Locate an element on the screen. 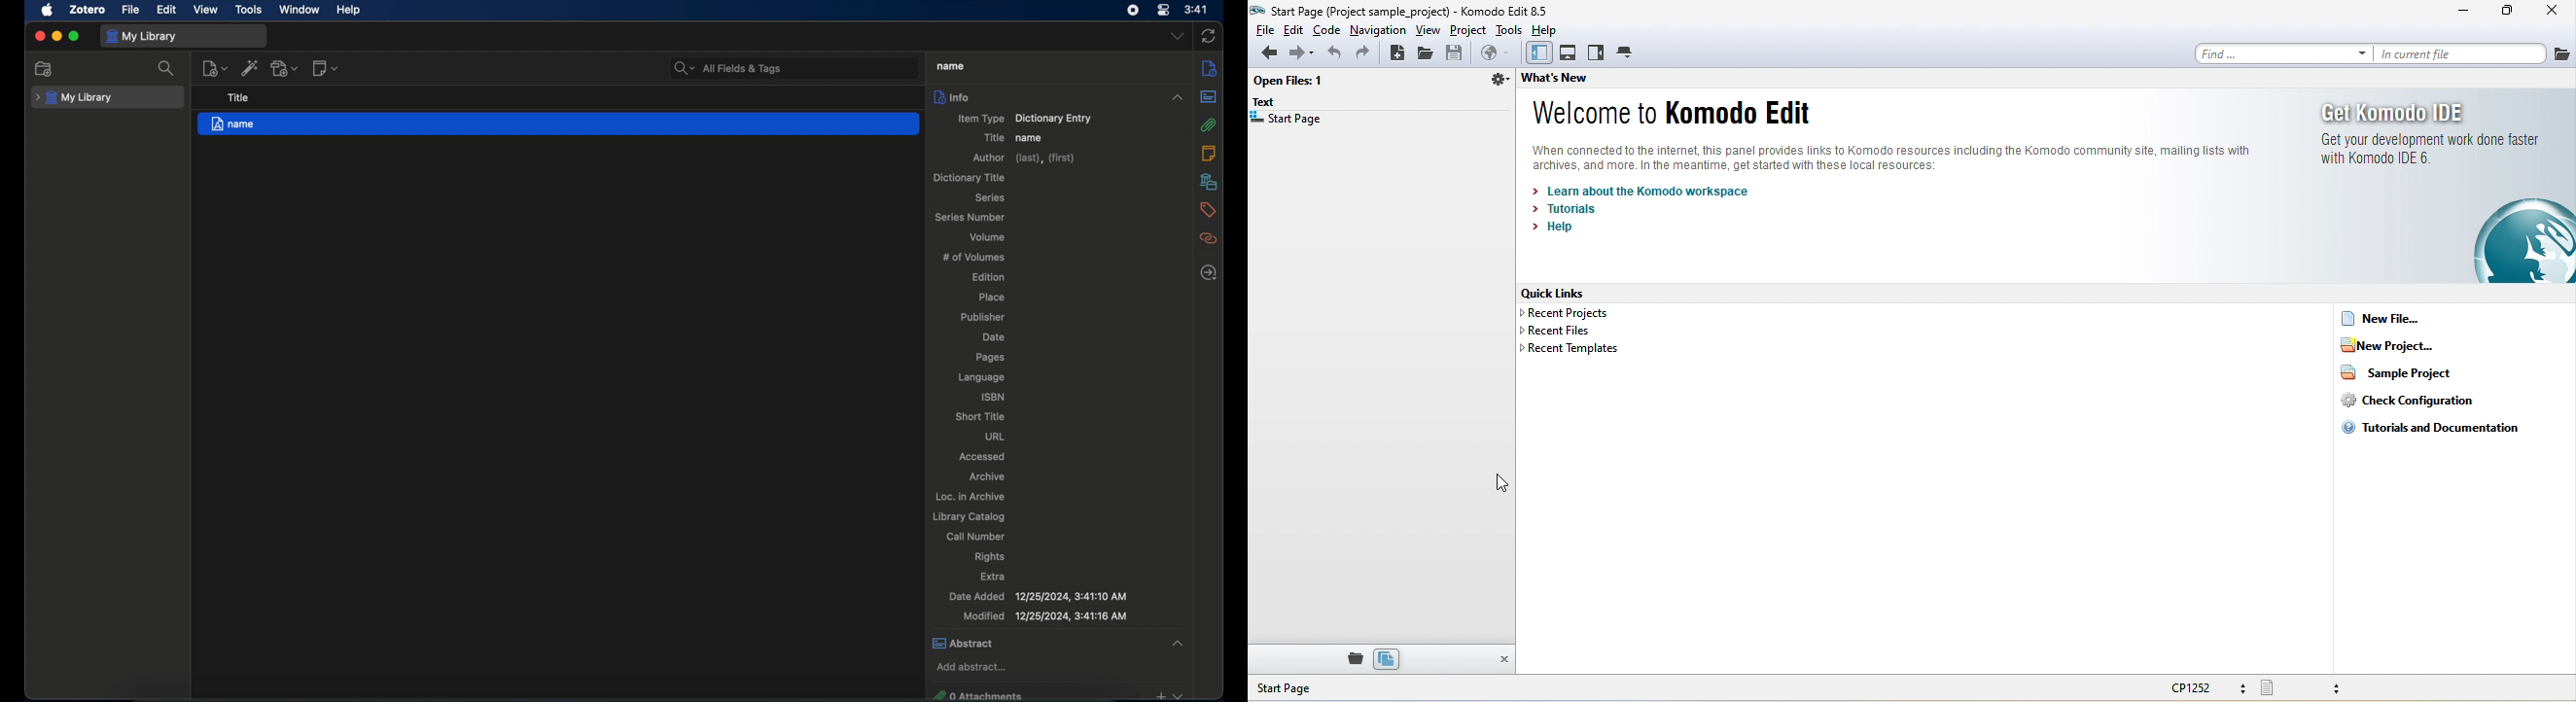 This screenshot has height=728, width=2576. maximize is located at coordinates (74, 36).